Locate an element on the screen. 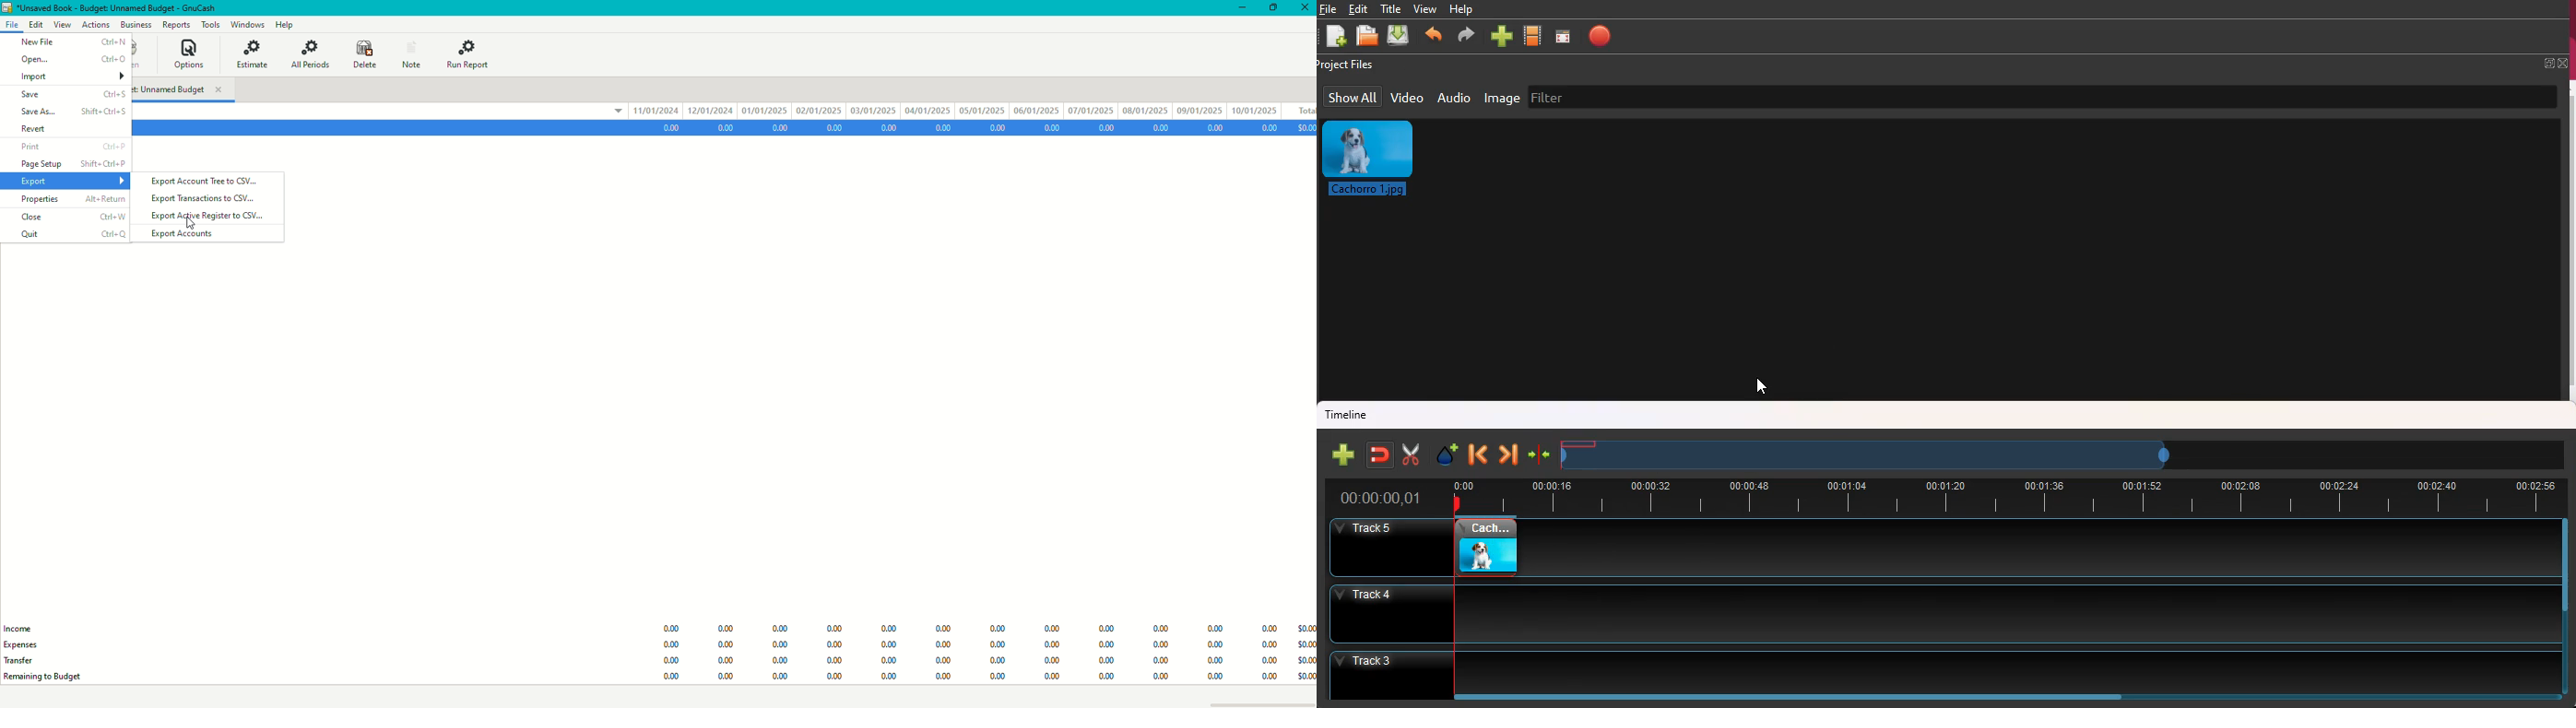 The image size is (2576, 728). file is located at coordinates (1327, 10).